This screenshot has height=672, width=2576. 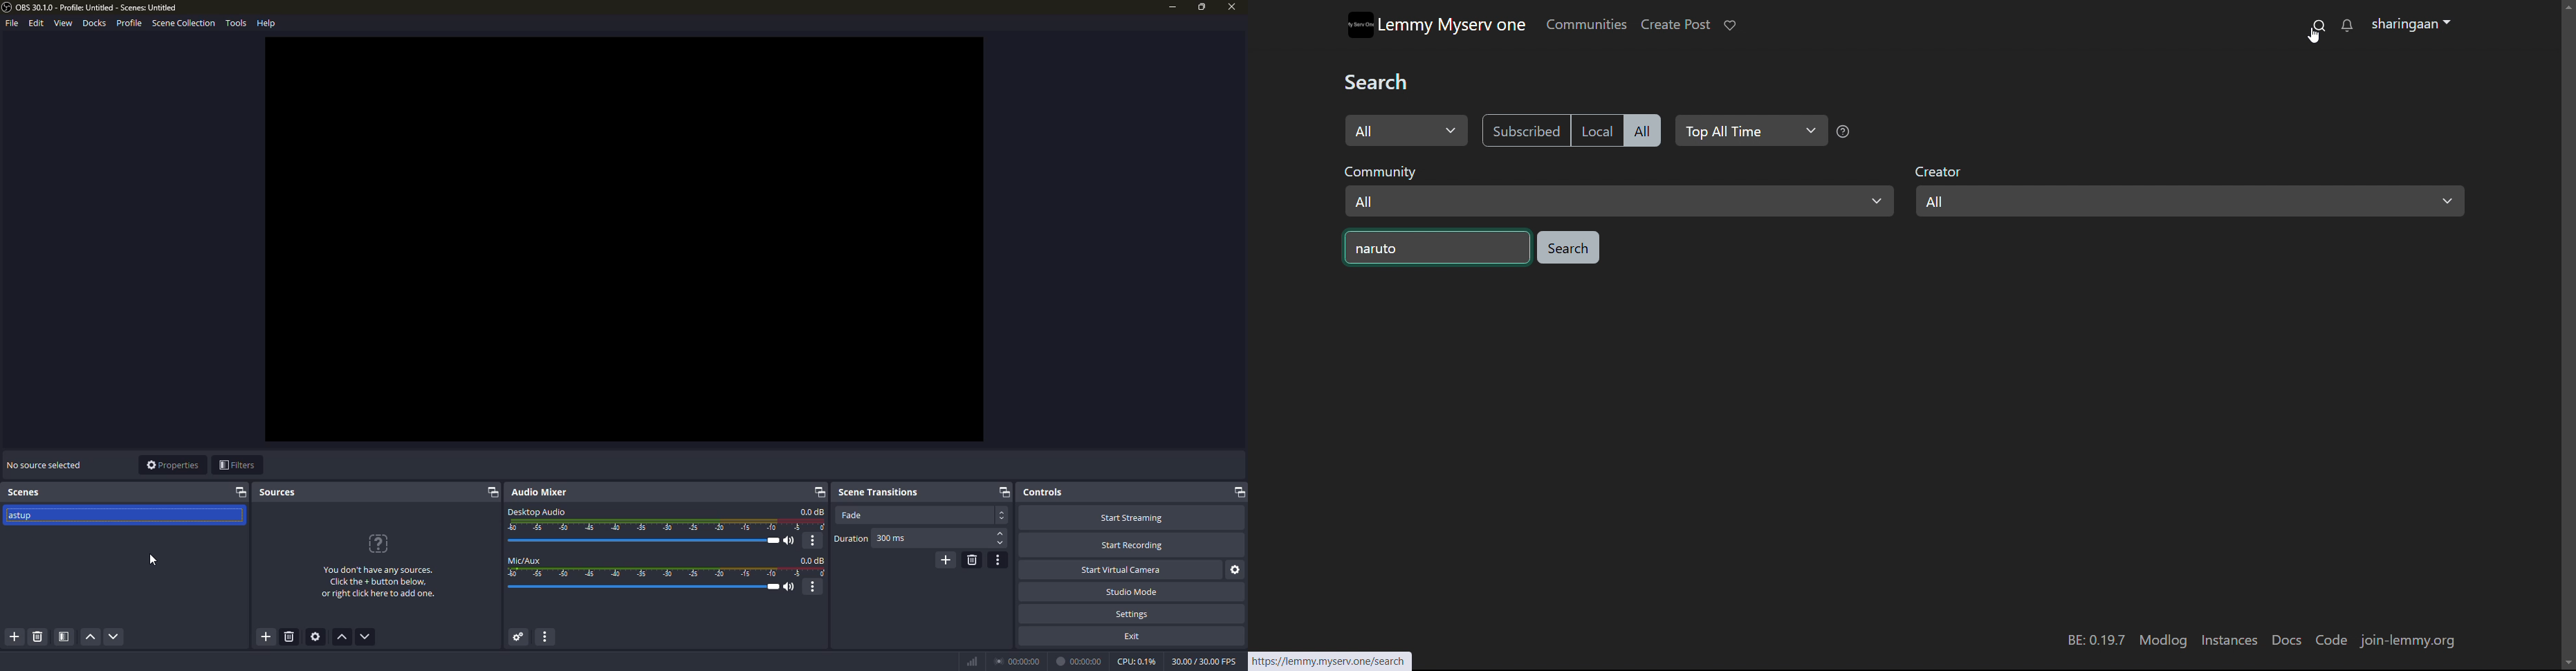 I want to click on audio mixer, so click(x=543, y=492).